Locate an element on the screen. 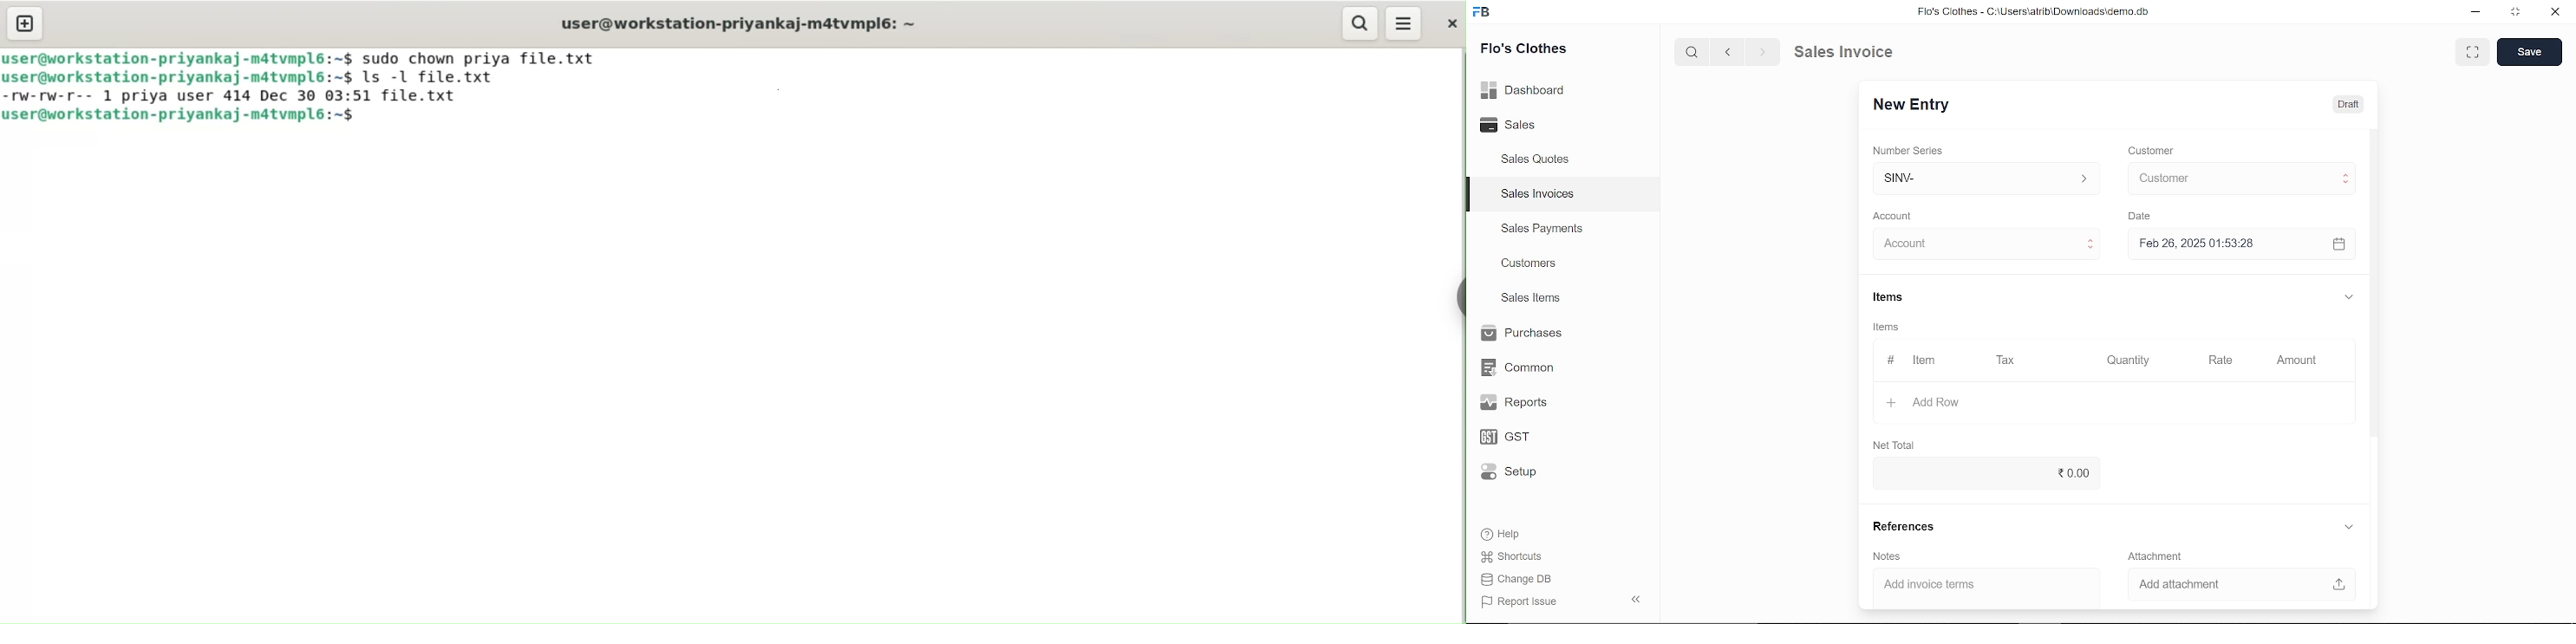  Purchases is located at coordinates (1520, 334).